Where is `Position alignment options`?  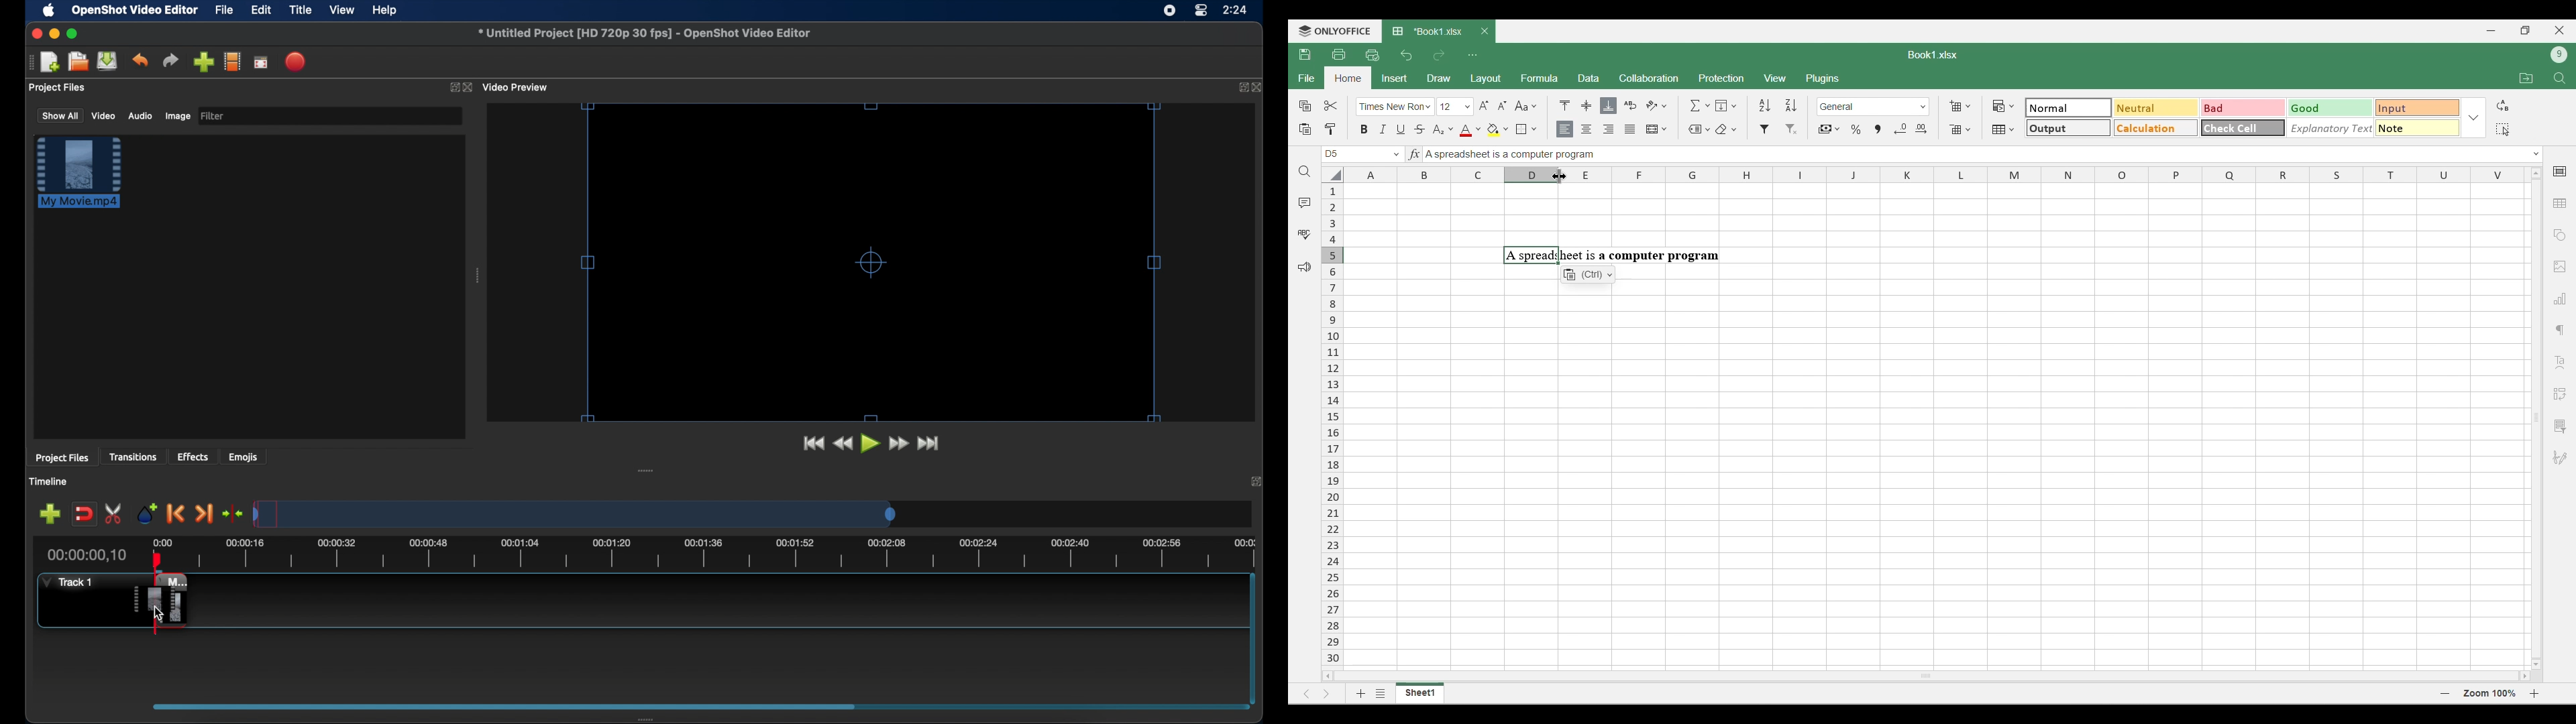
Position alignment options is located at coordinates (1587, 105).